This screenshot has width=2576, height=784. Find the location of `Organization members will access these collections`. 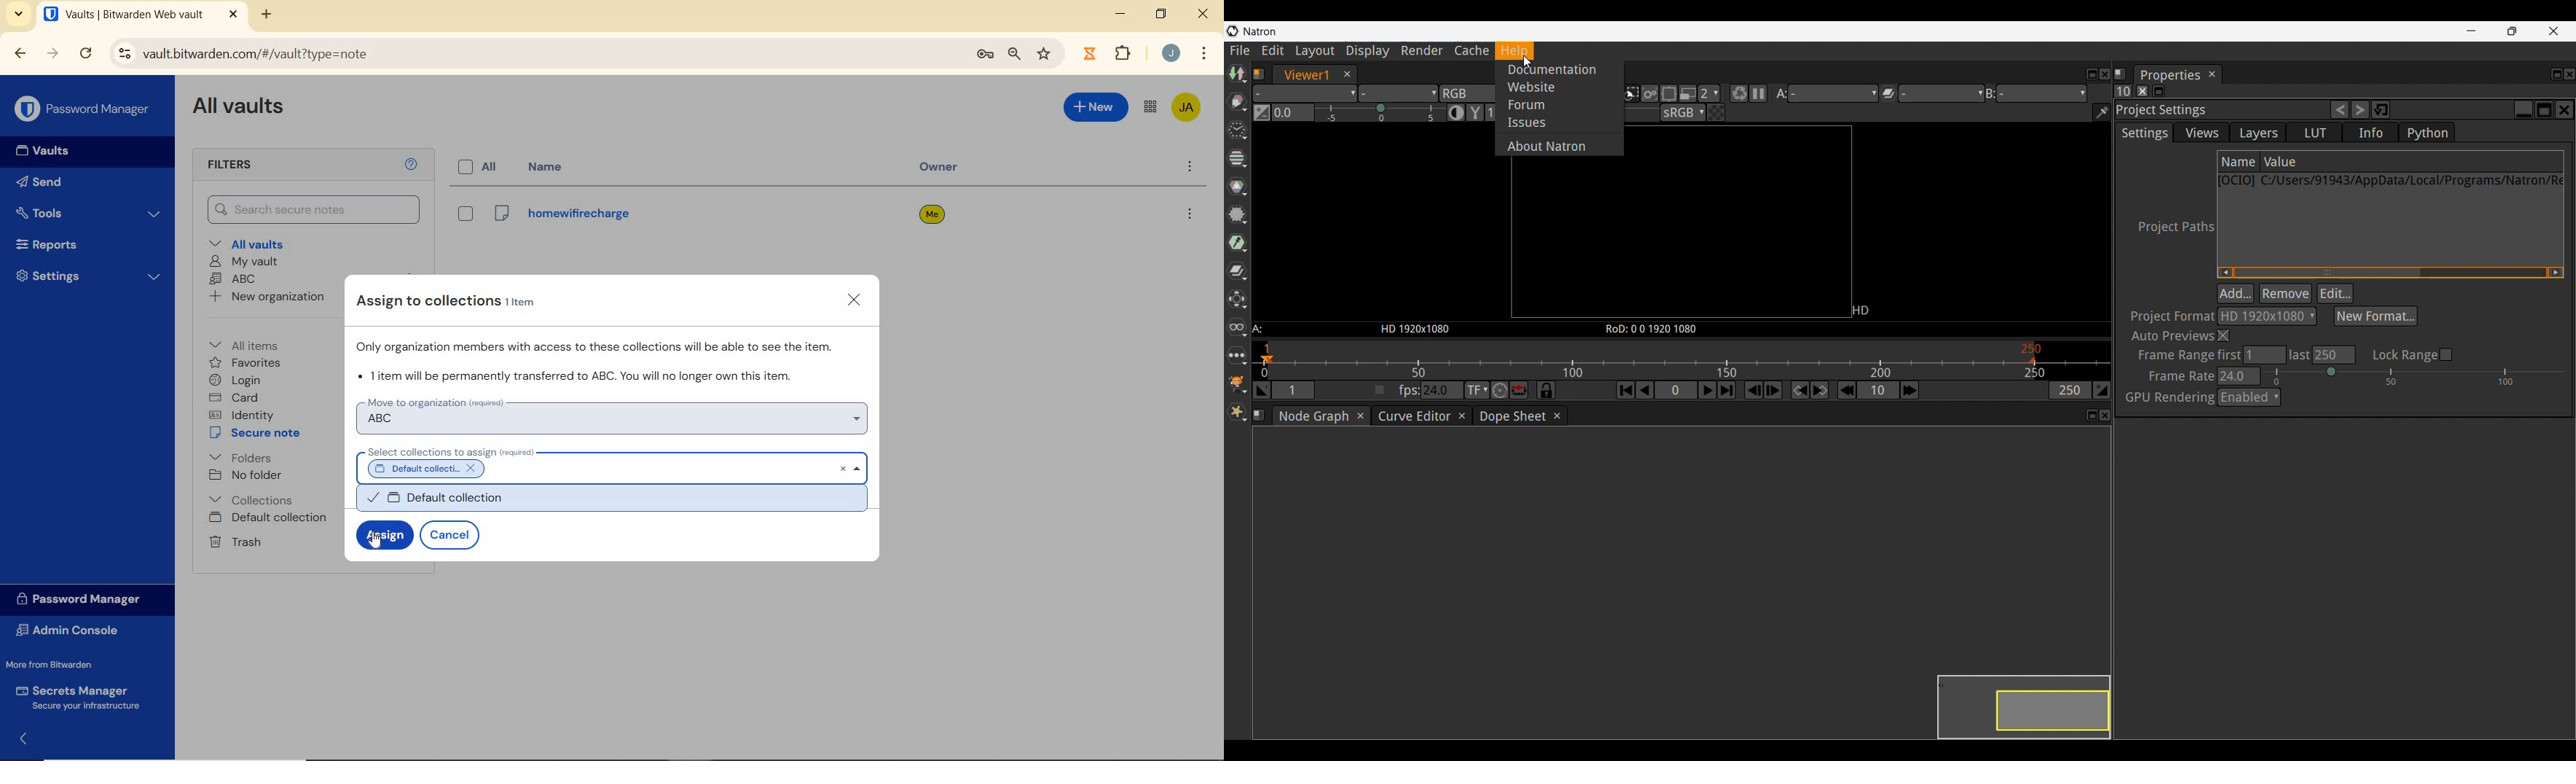

Organization members will access these collections is located at coordinates (600, 346).